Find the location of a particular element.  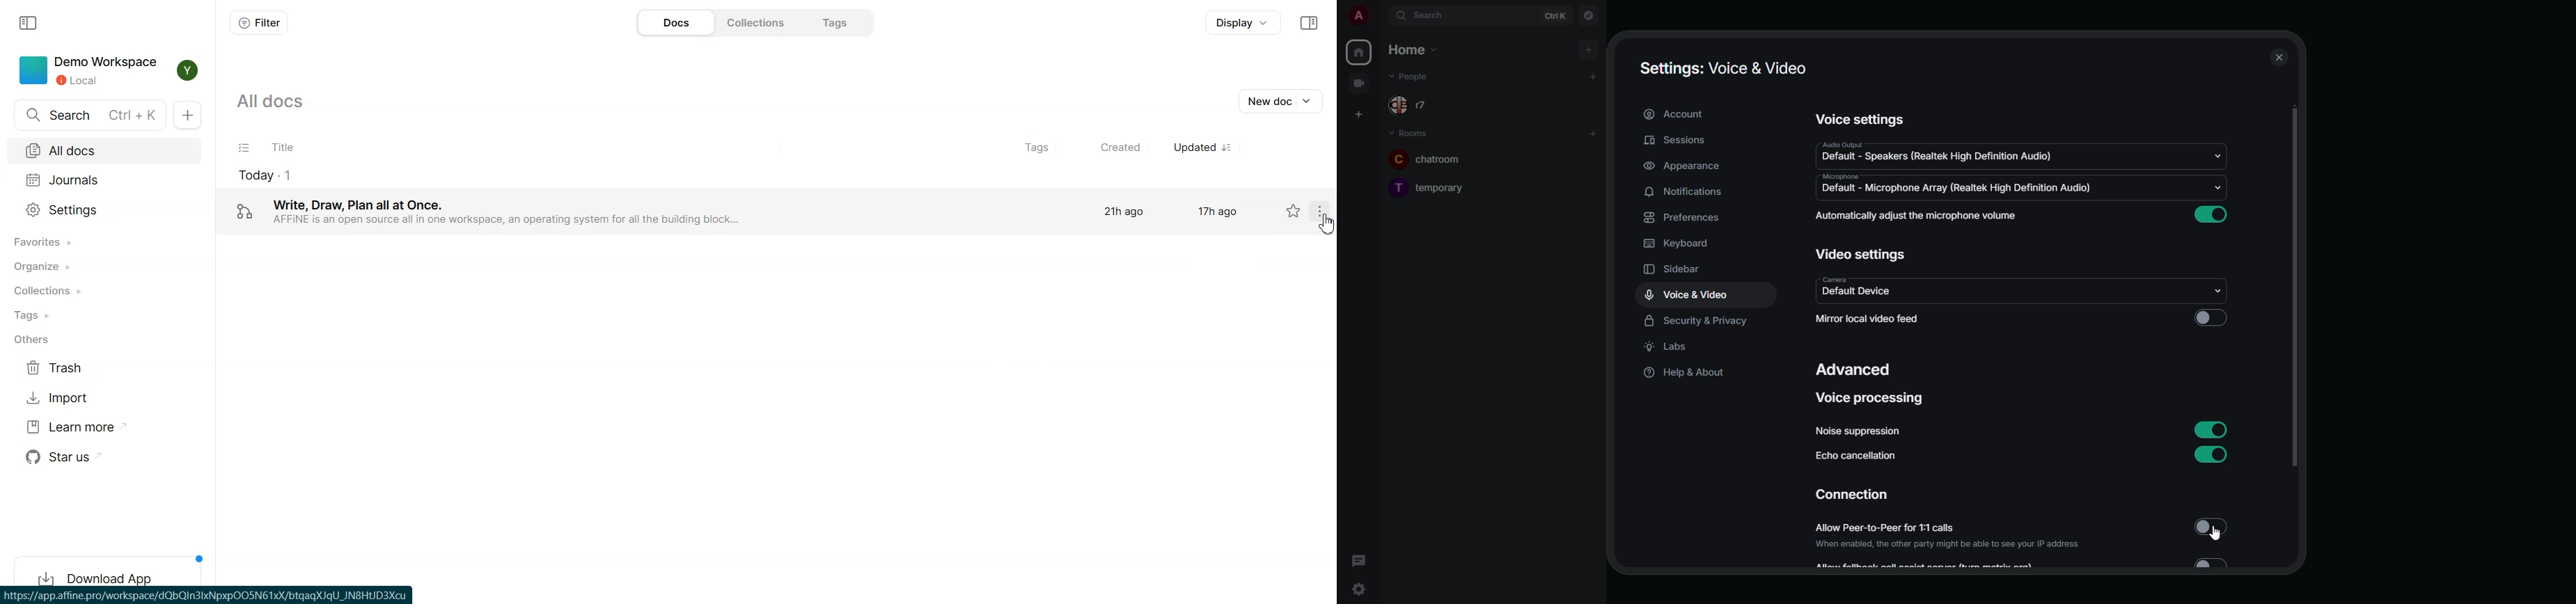

rooms is located at coordinates (1413, 134).